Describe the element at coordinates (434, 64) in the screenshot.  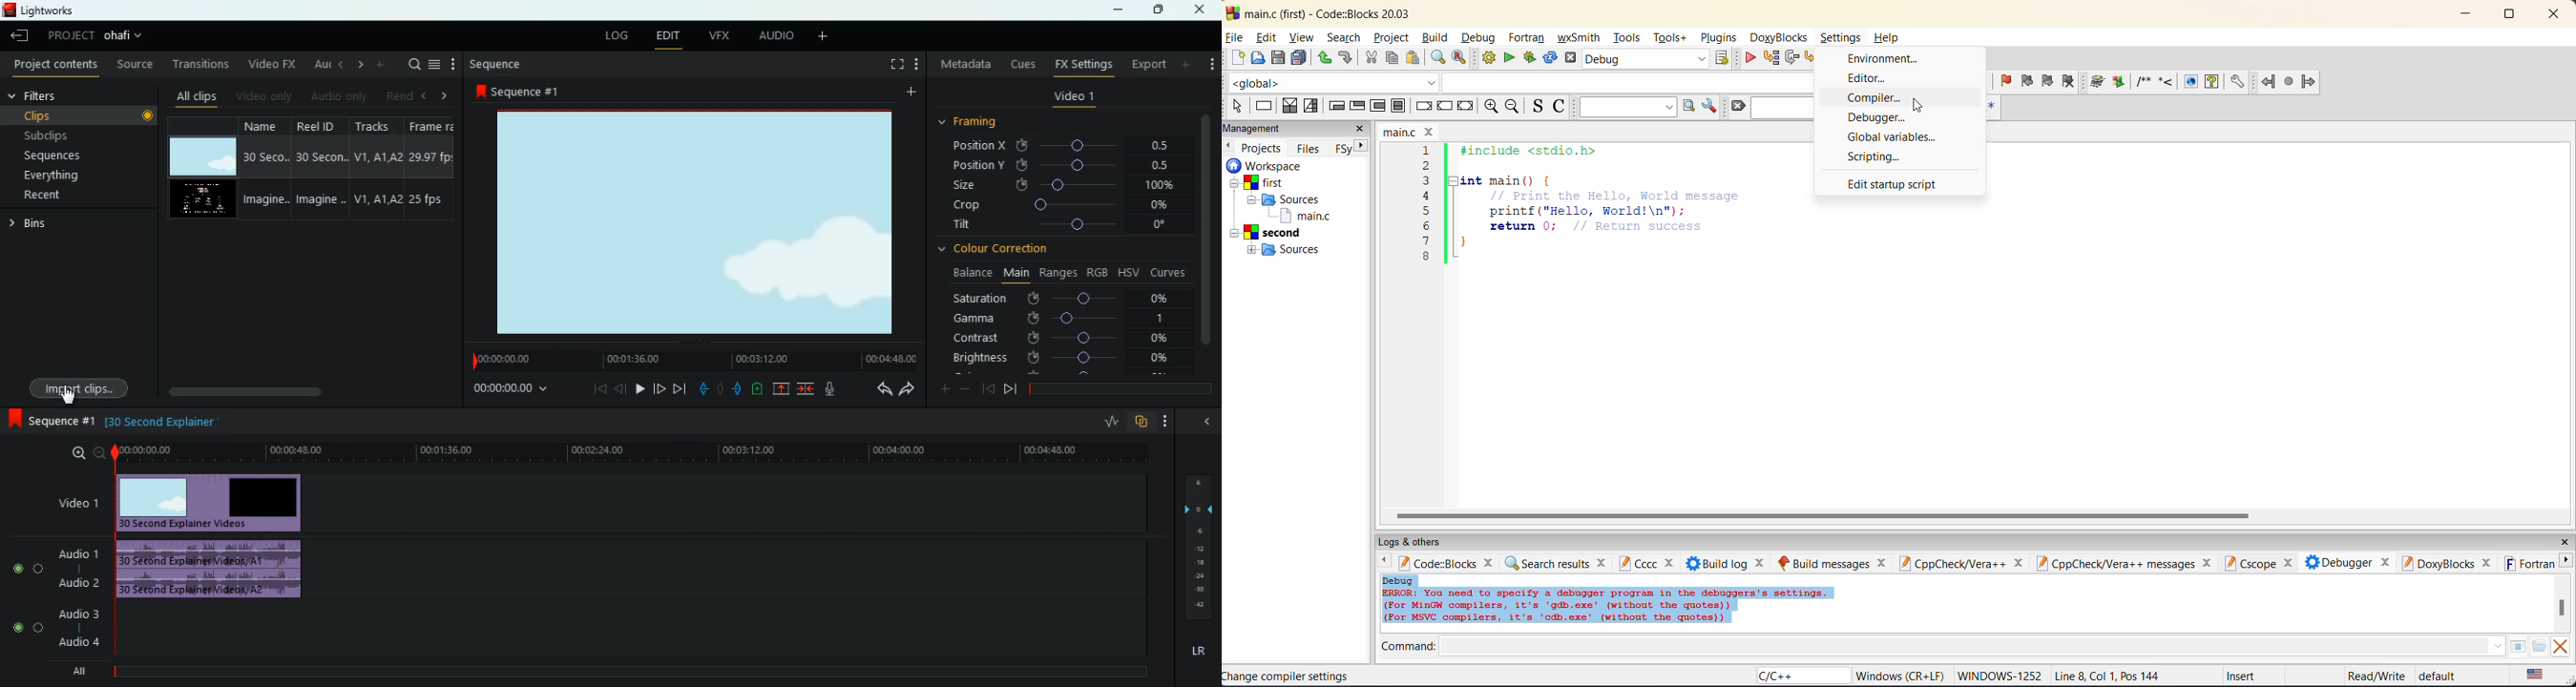
I see `menu` at that location.